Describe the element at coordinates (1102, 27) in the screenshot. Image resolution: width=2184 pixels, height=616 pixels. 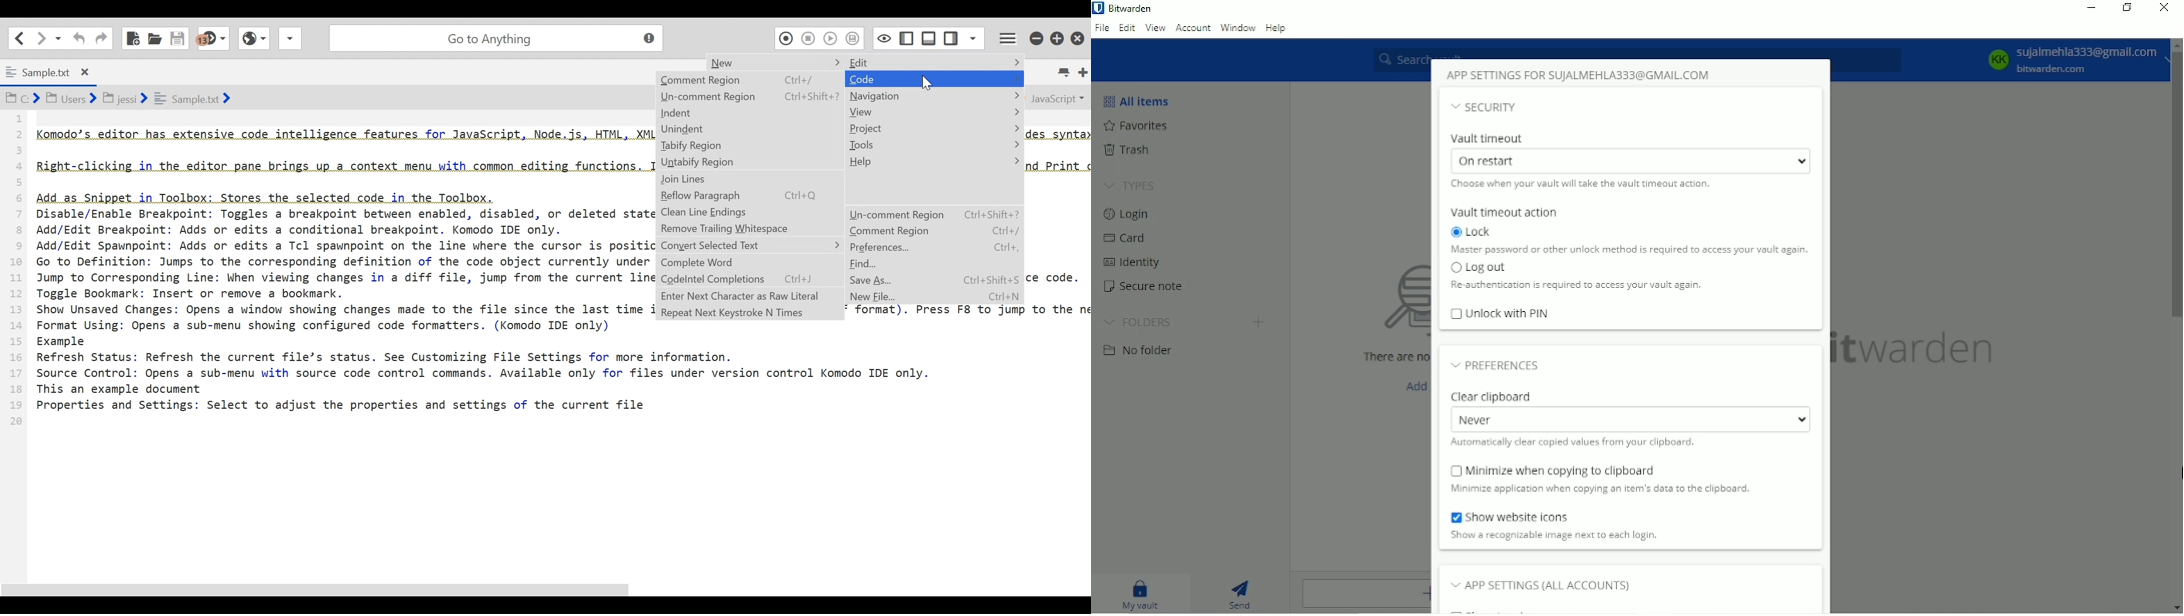
I see `File` at that location.